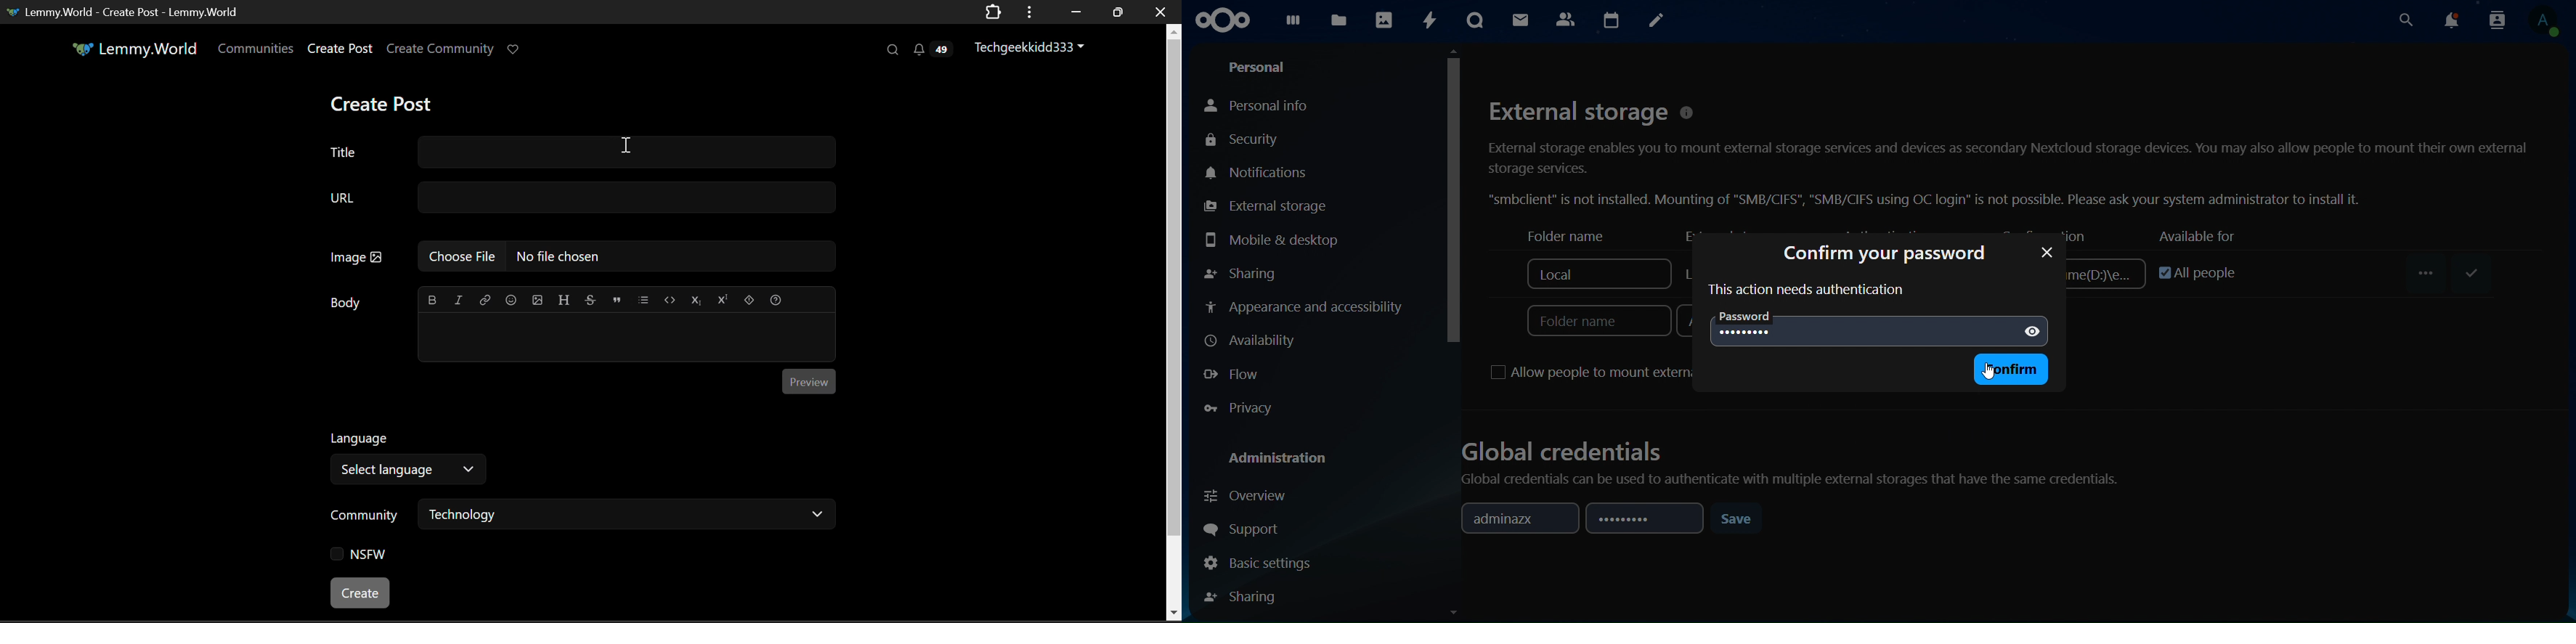  Describe the element at coordinates (573, 153) in the screenshot. I see `Post Title Textbox Field` at that location.